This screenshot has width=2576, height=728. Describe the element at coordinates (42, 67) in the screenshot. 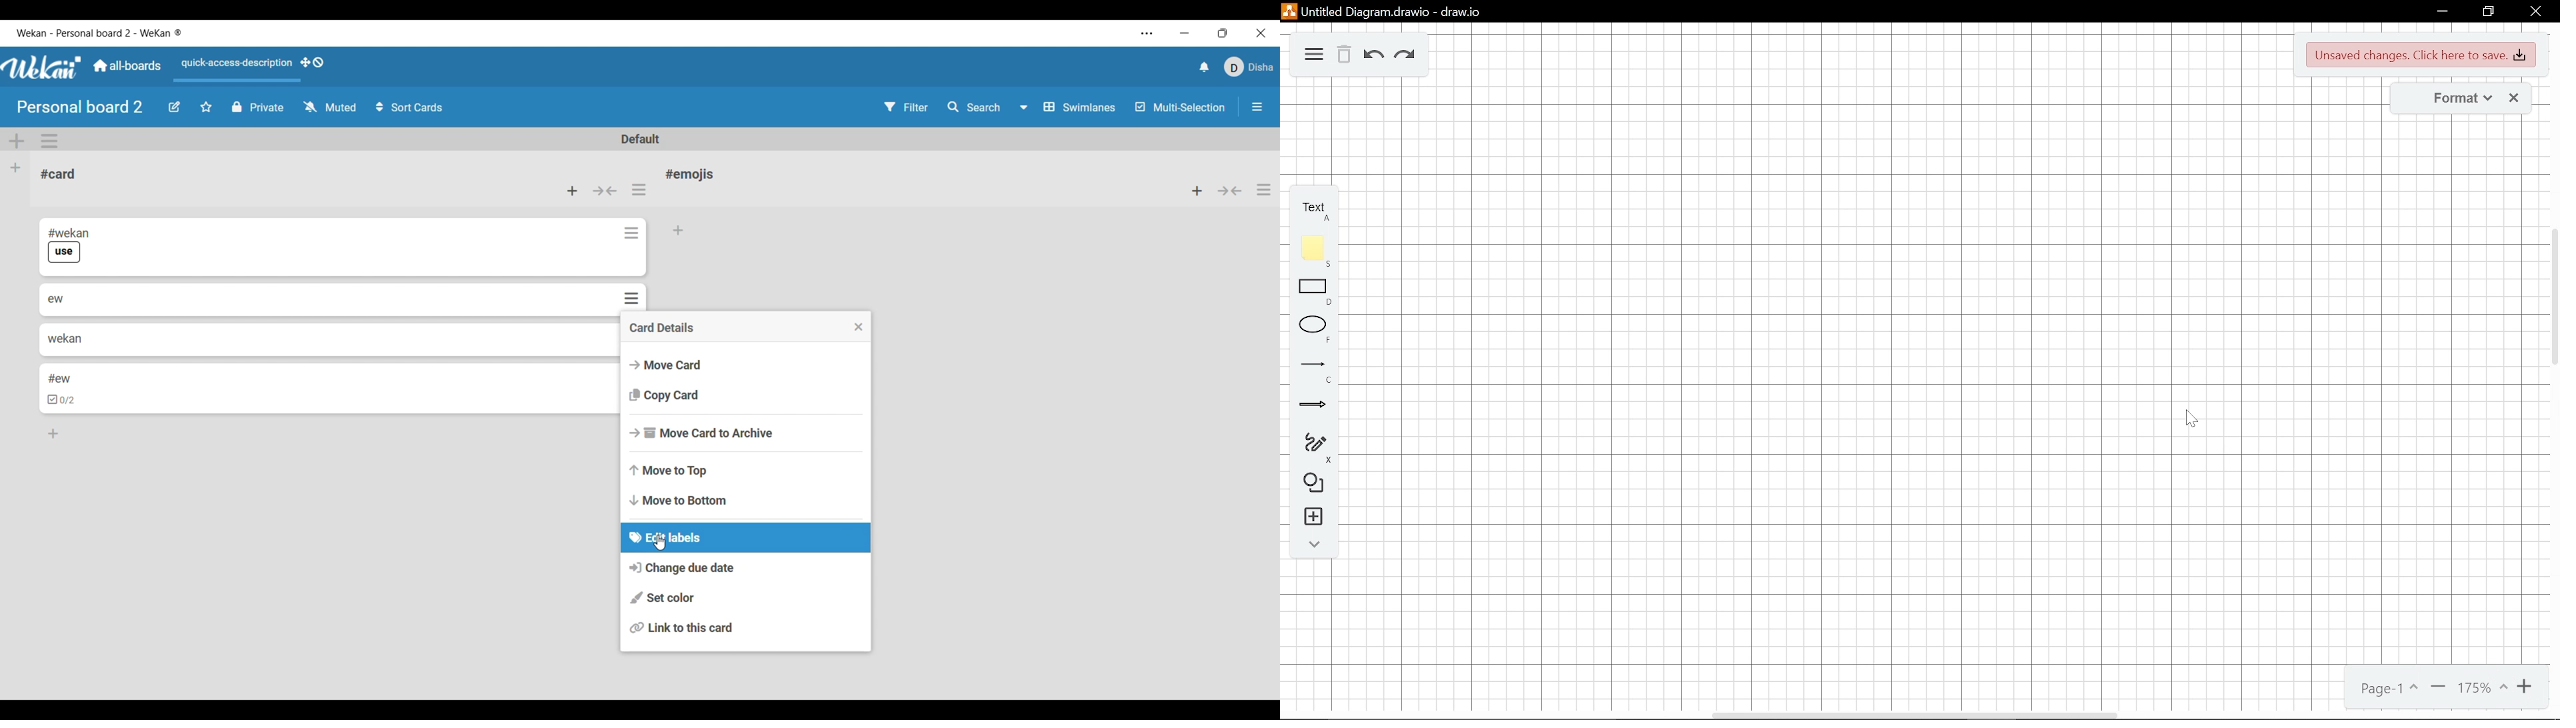

I see `Software logo` at that location.